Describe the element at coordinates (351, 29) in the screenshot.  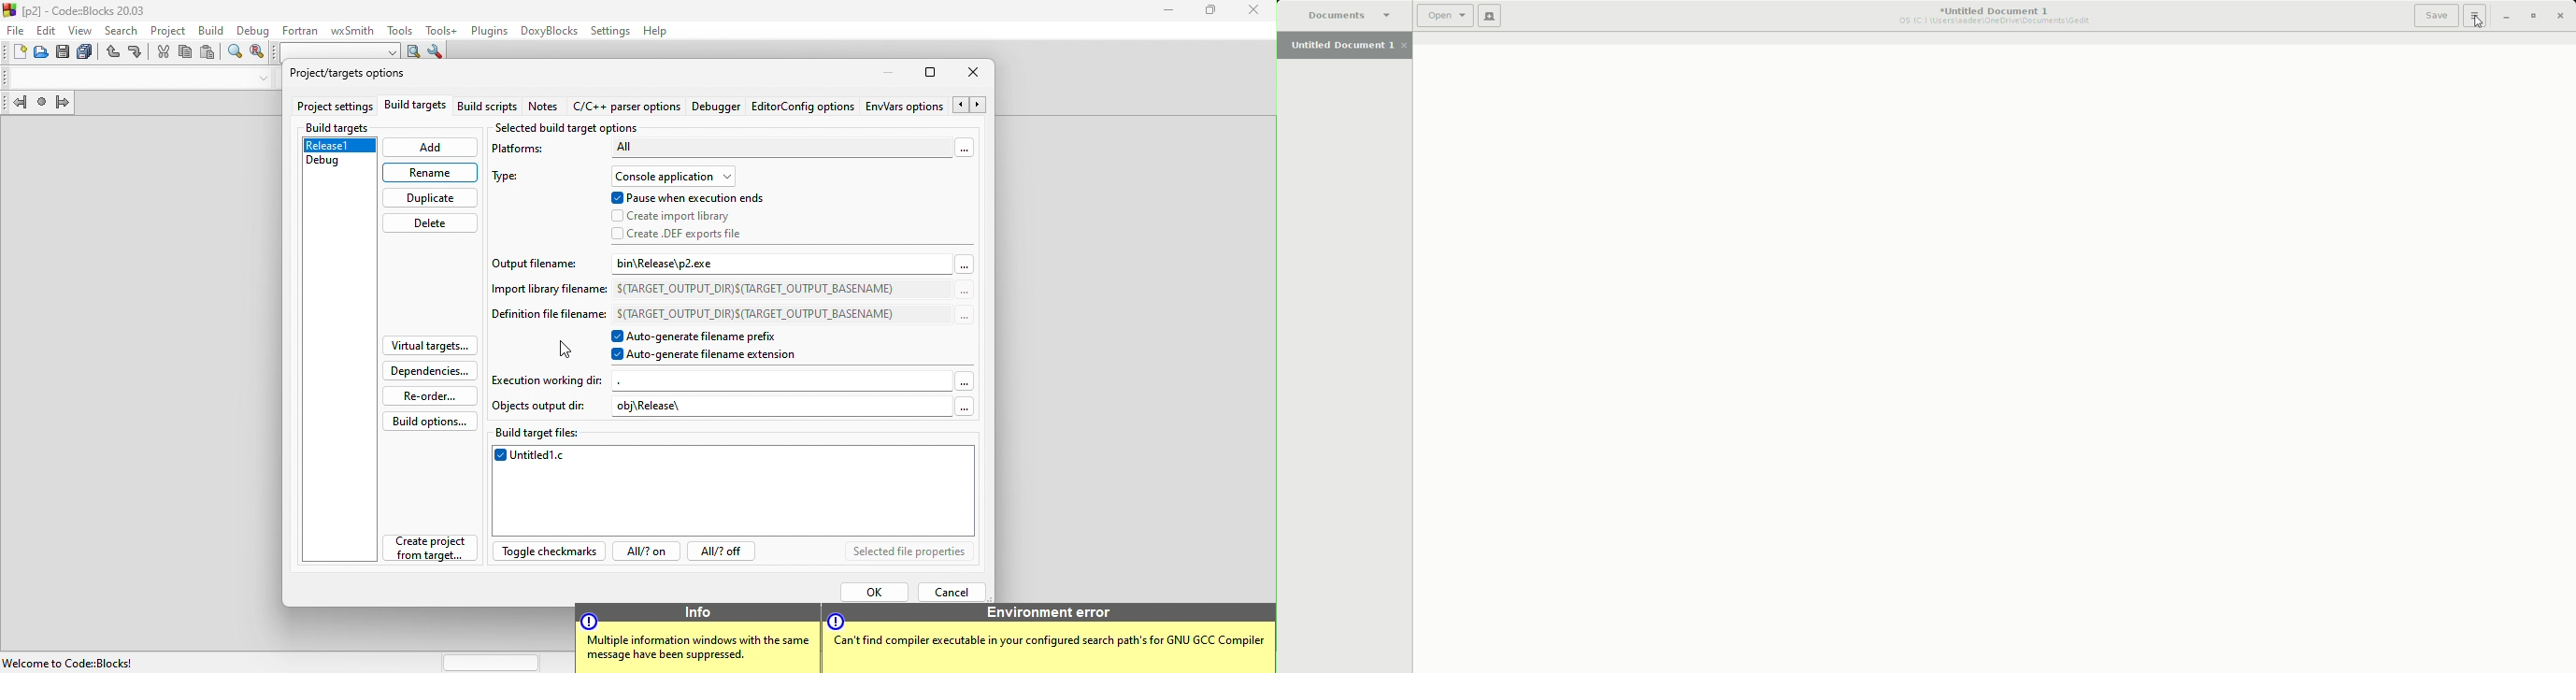
I see `wxsmith` at that location.